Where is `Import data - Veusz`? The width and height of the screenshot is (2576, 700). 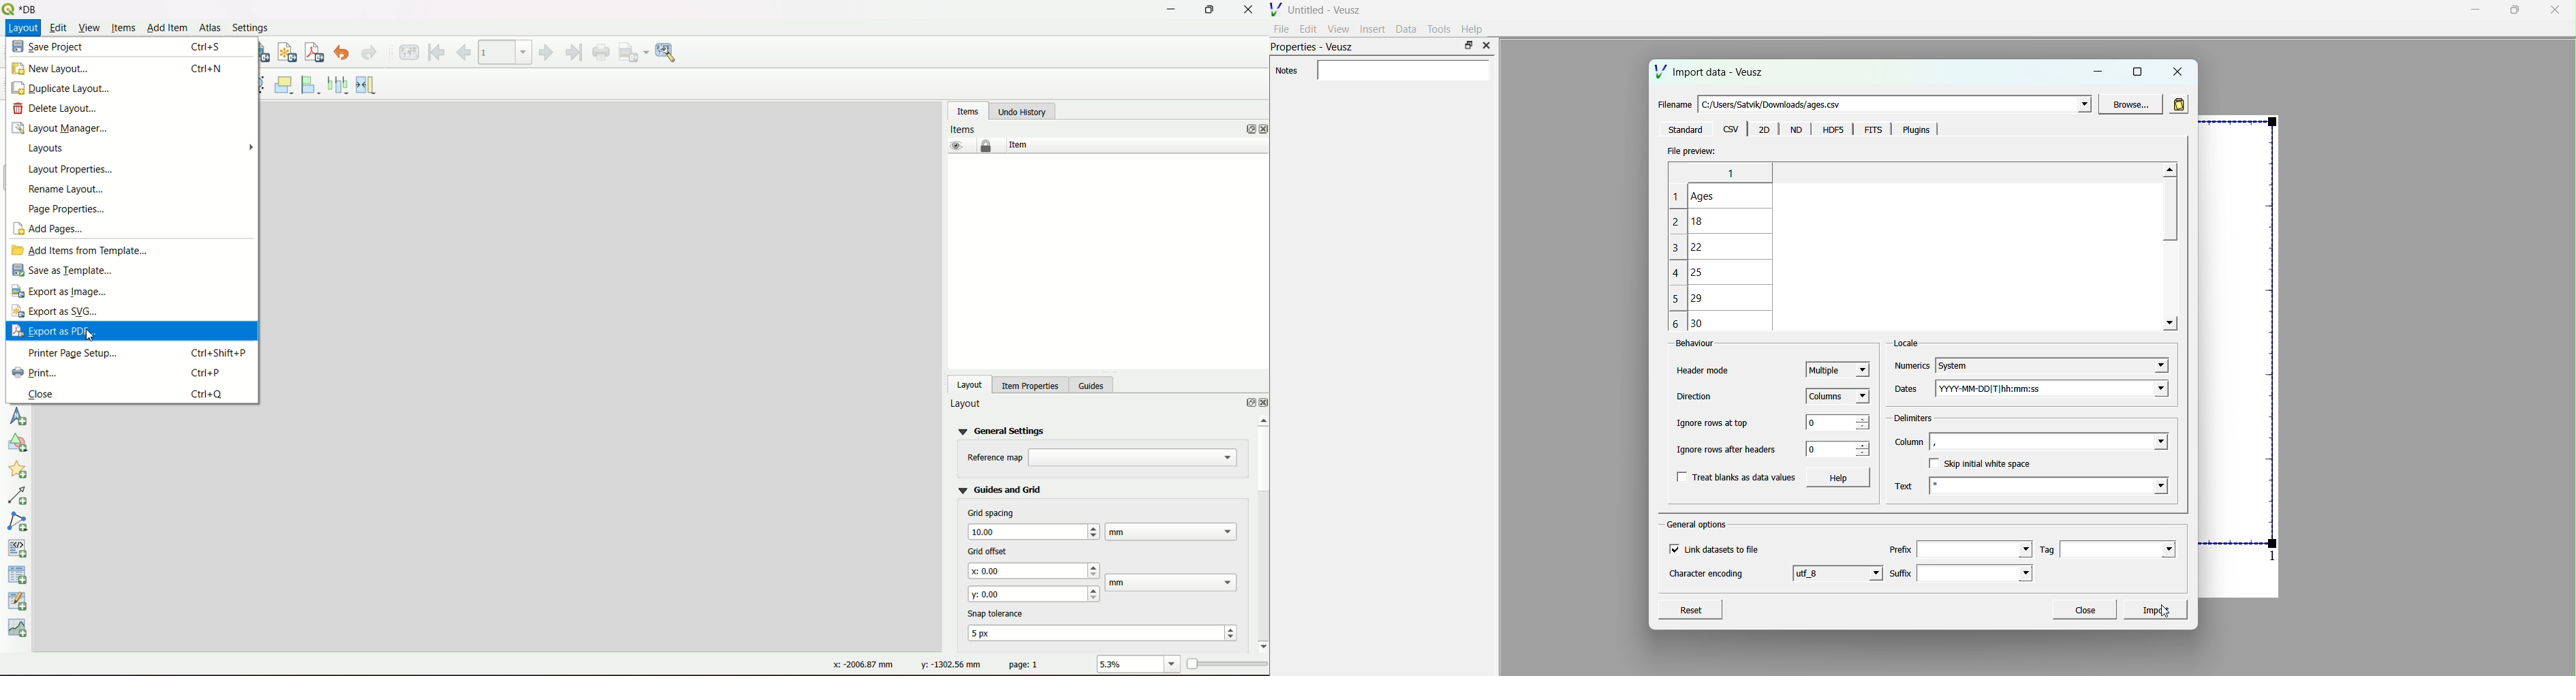 Import data - Veusz is located at coordinates (1711, 72).